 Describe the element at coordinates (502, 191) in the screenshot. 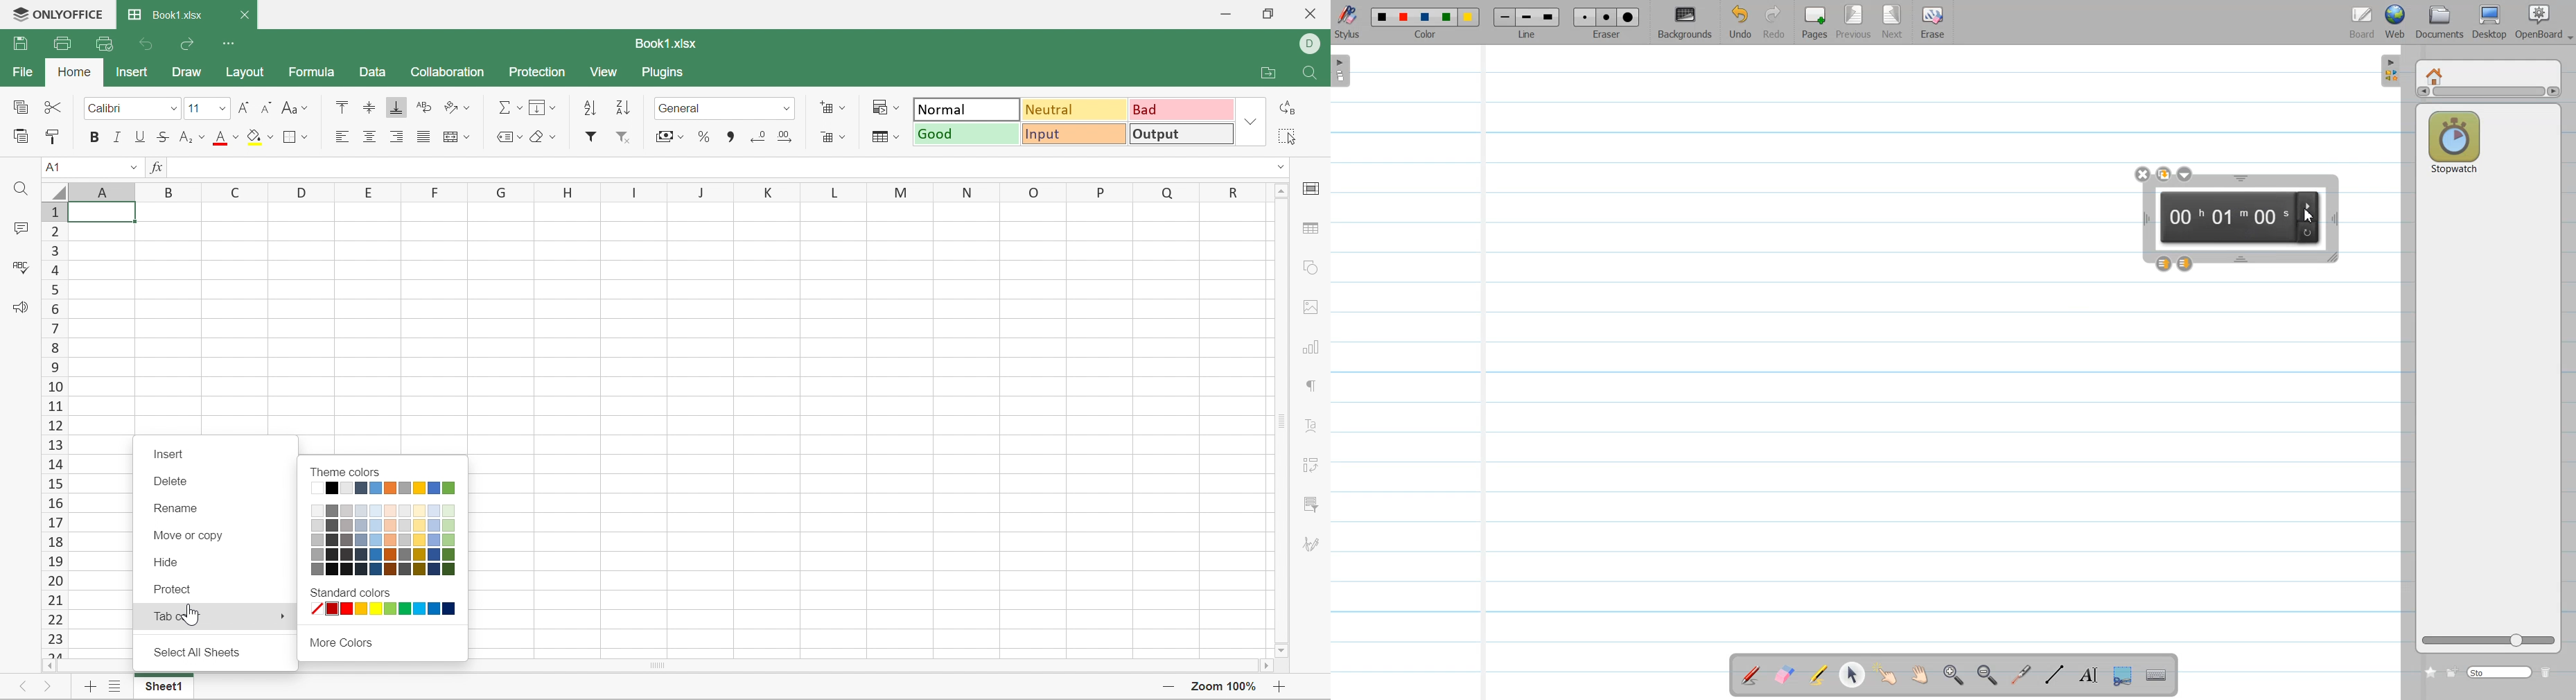

I see `G` at that location.